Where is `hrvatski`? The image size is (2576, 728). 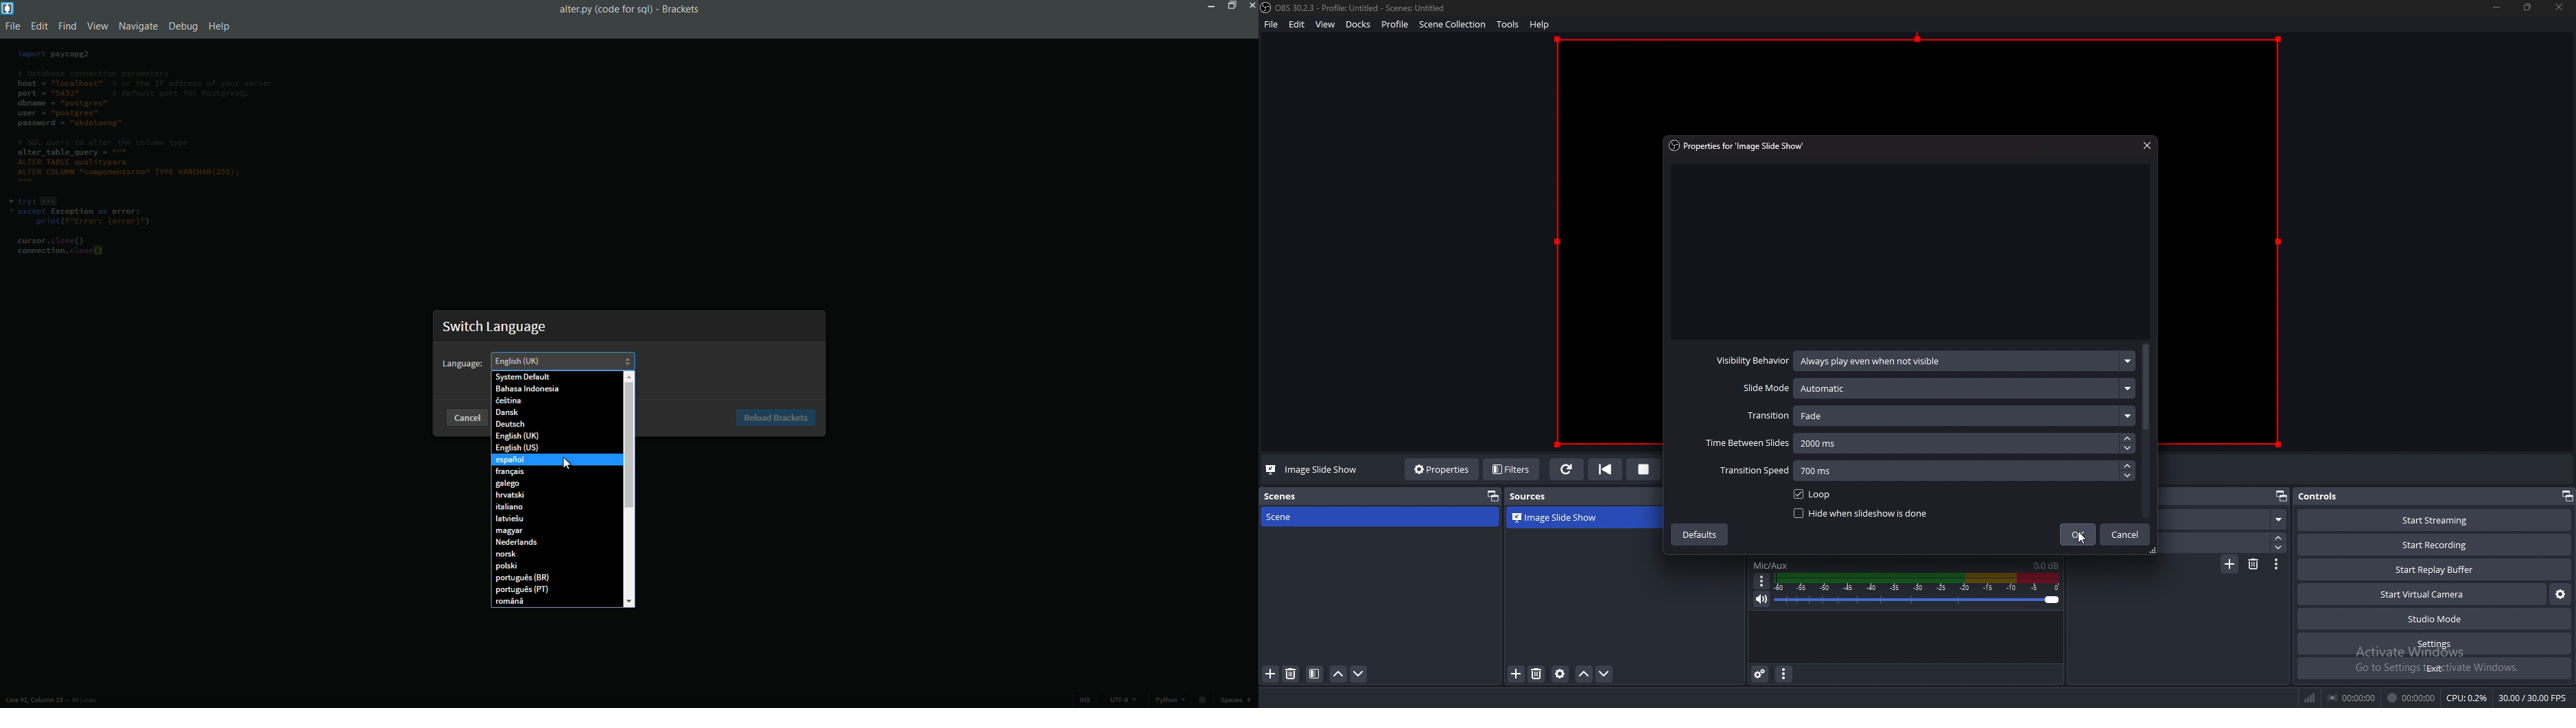
hrvatski is located at coordinates (557, 494).